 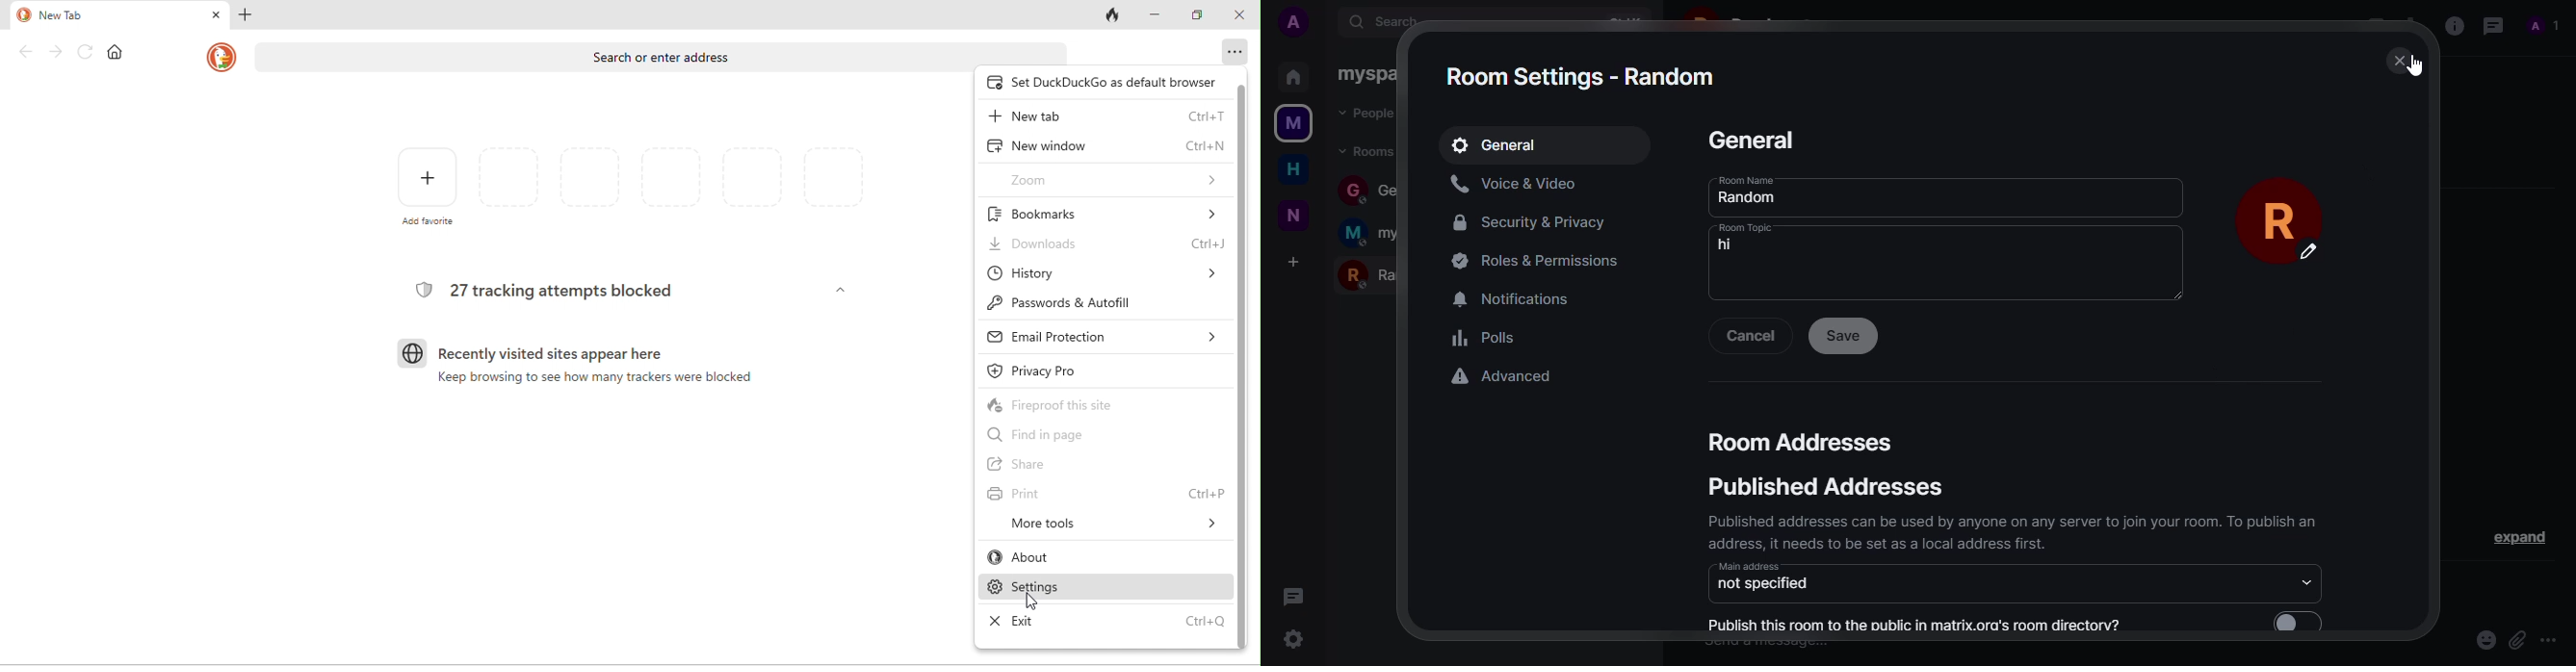 What do you see at coordinates (568, 289) in the screenshot?
I see `27 tracking attempts blocked` at bounding box center [568, 289].